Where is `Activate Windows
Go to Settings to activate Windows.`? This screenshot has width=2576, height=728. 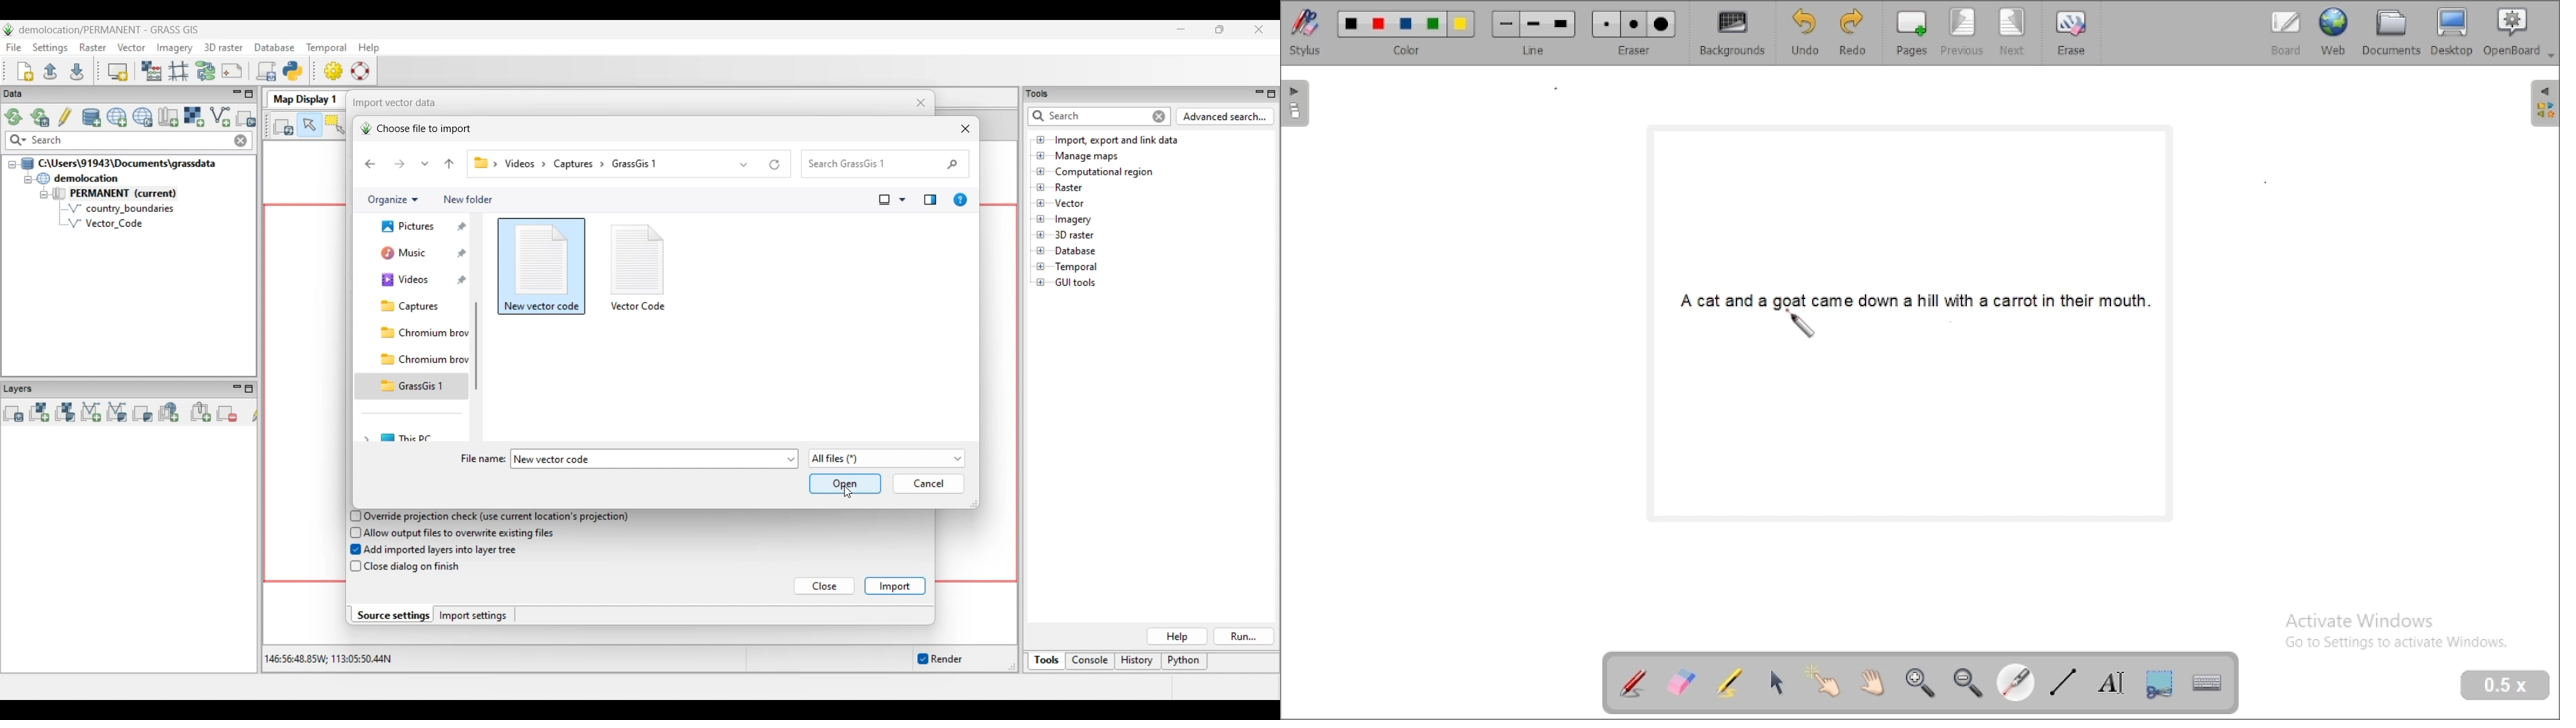 Activate Windows
Go to Settings to activate Windows. is located at coordinates (2398, 633).